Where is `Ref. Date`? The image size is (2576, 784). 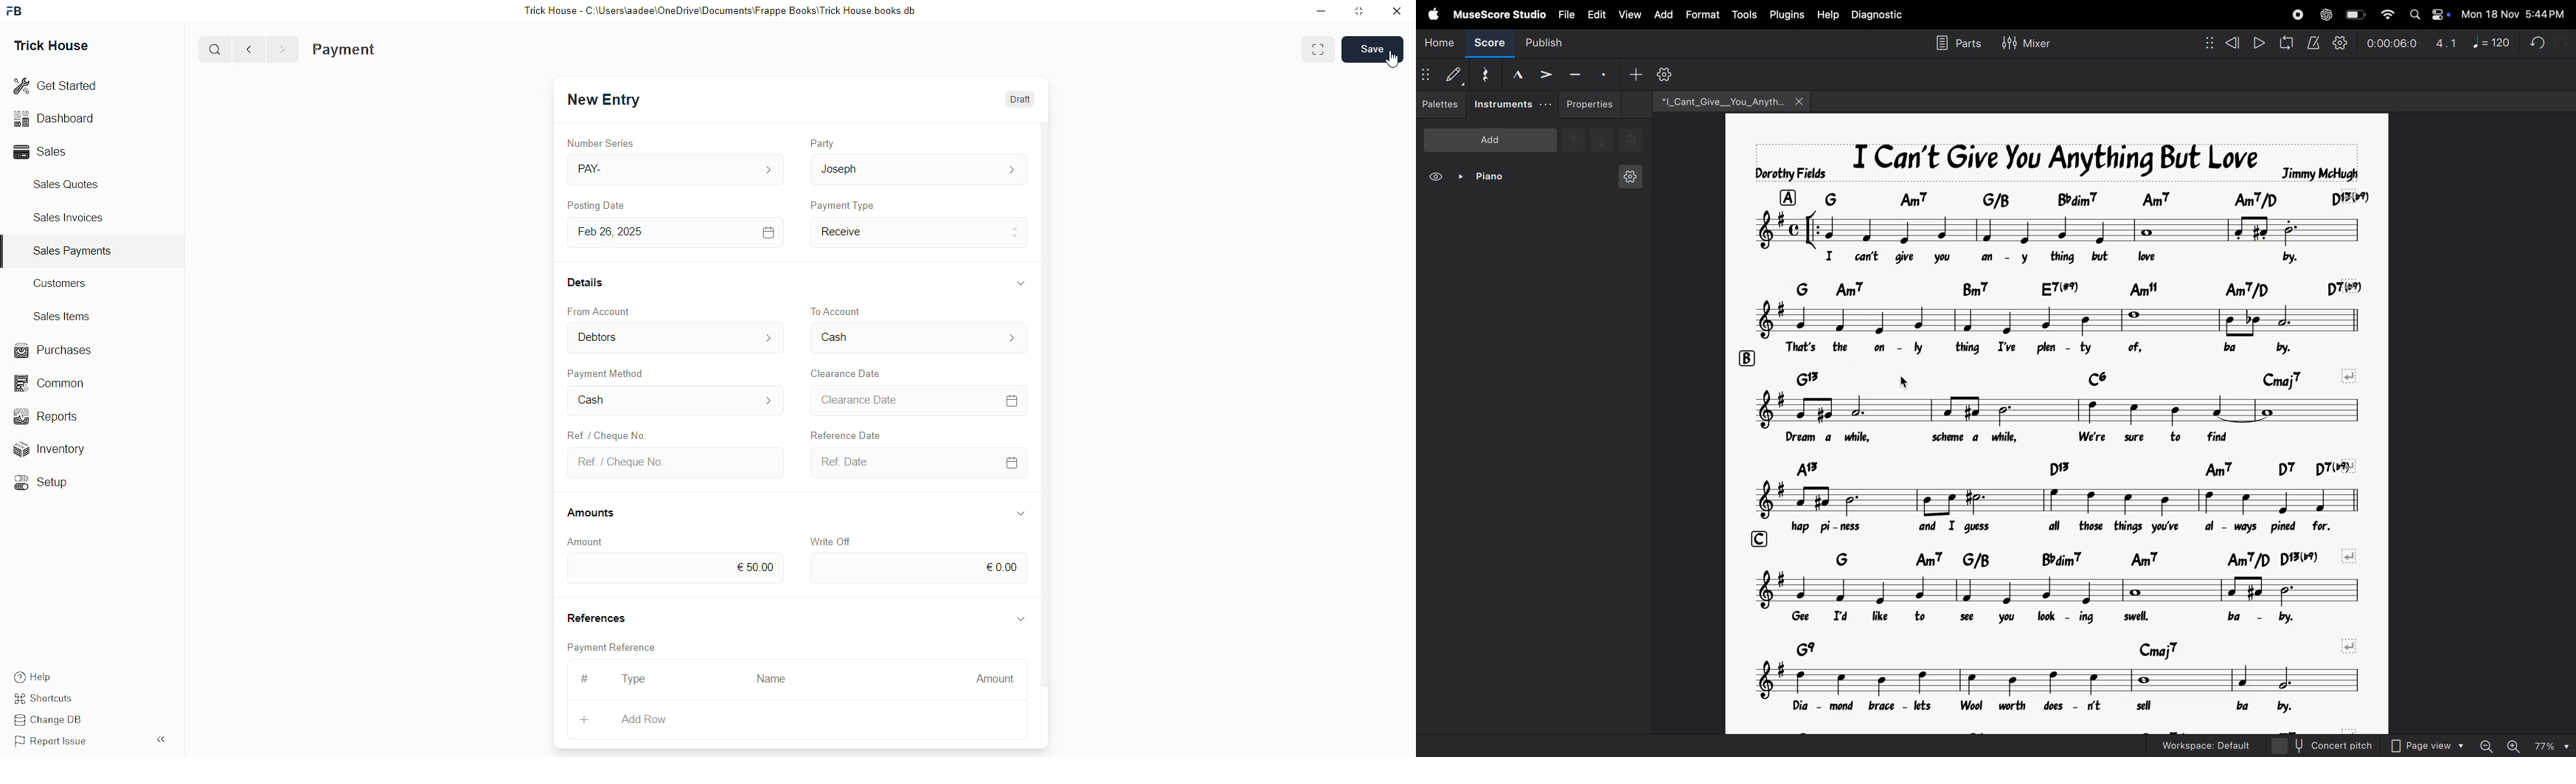 Ref. Date is located at coordinates (920, 463).